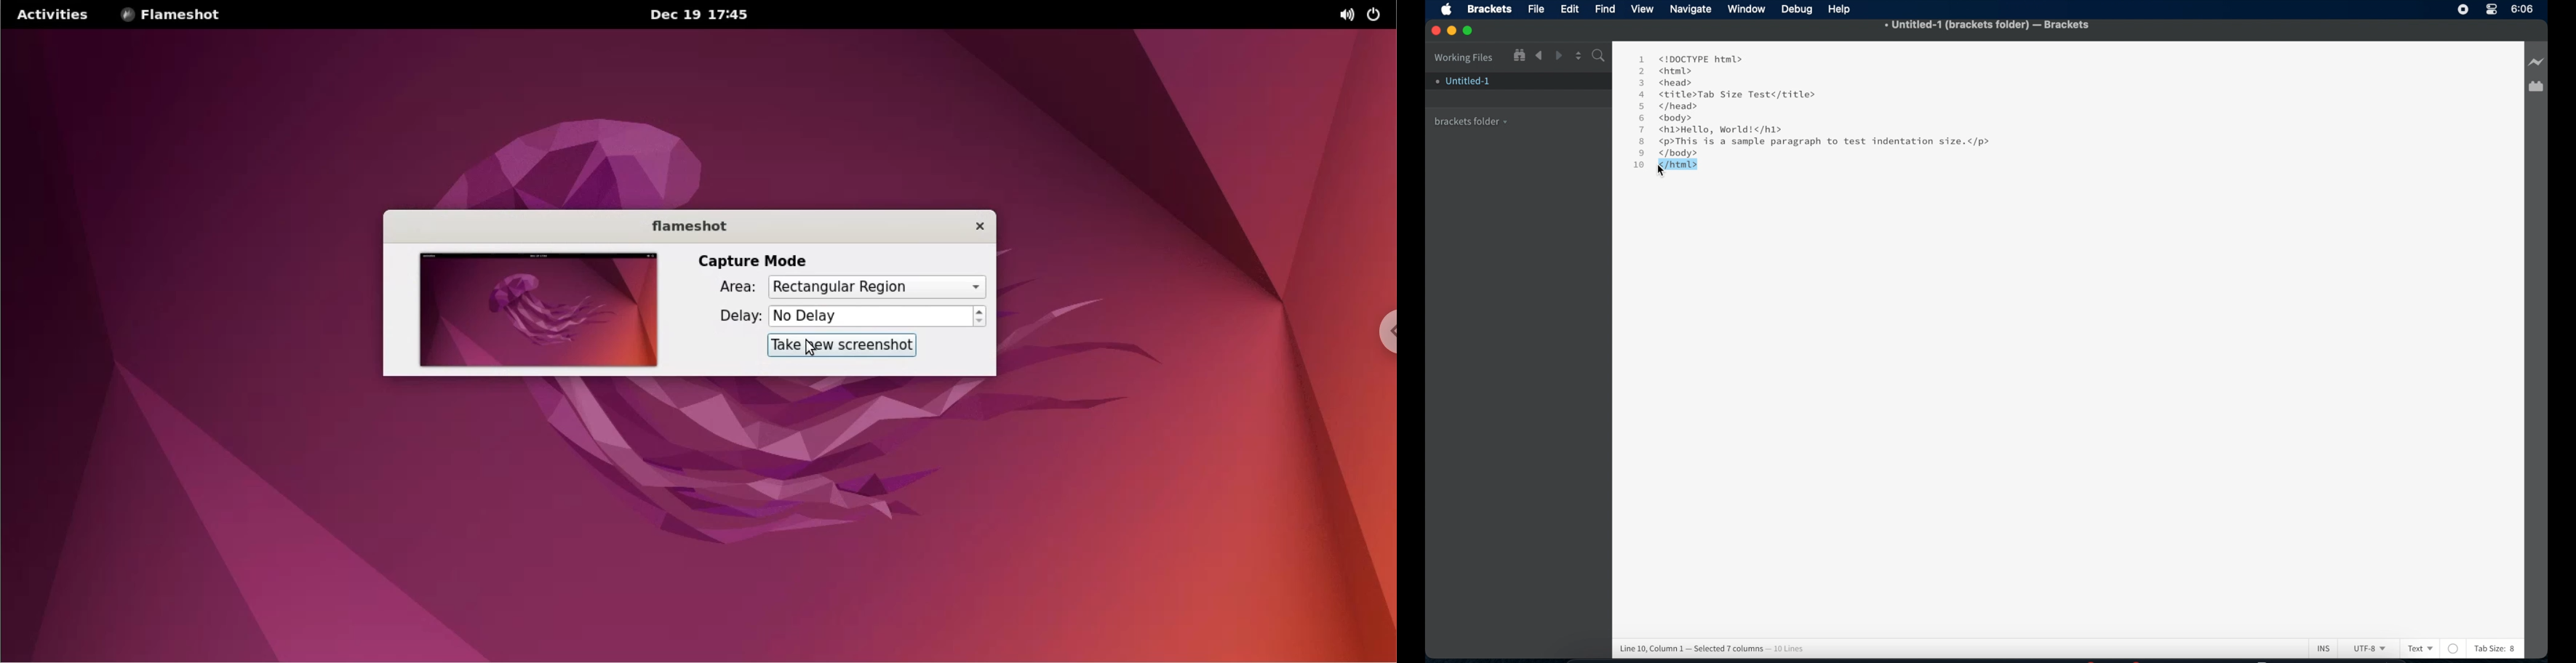  Describe the element at coordinates (806, 348) in the screenshot. I see `cursor ` at that location.